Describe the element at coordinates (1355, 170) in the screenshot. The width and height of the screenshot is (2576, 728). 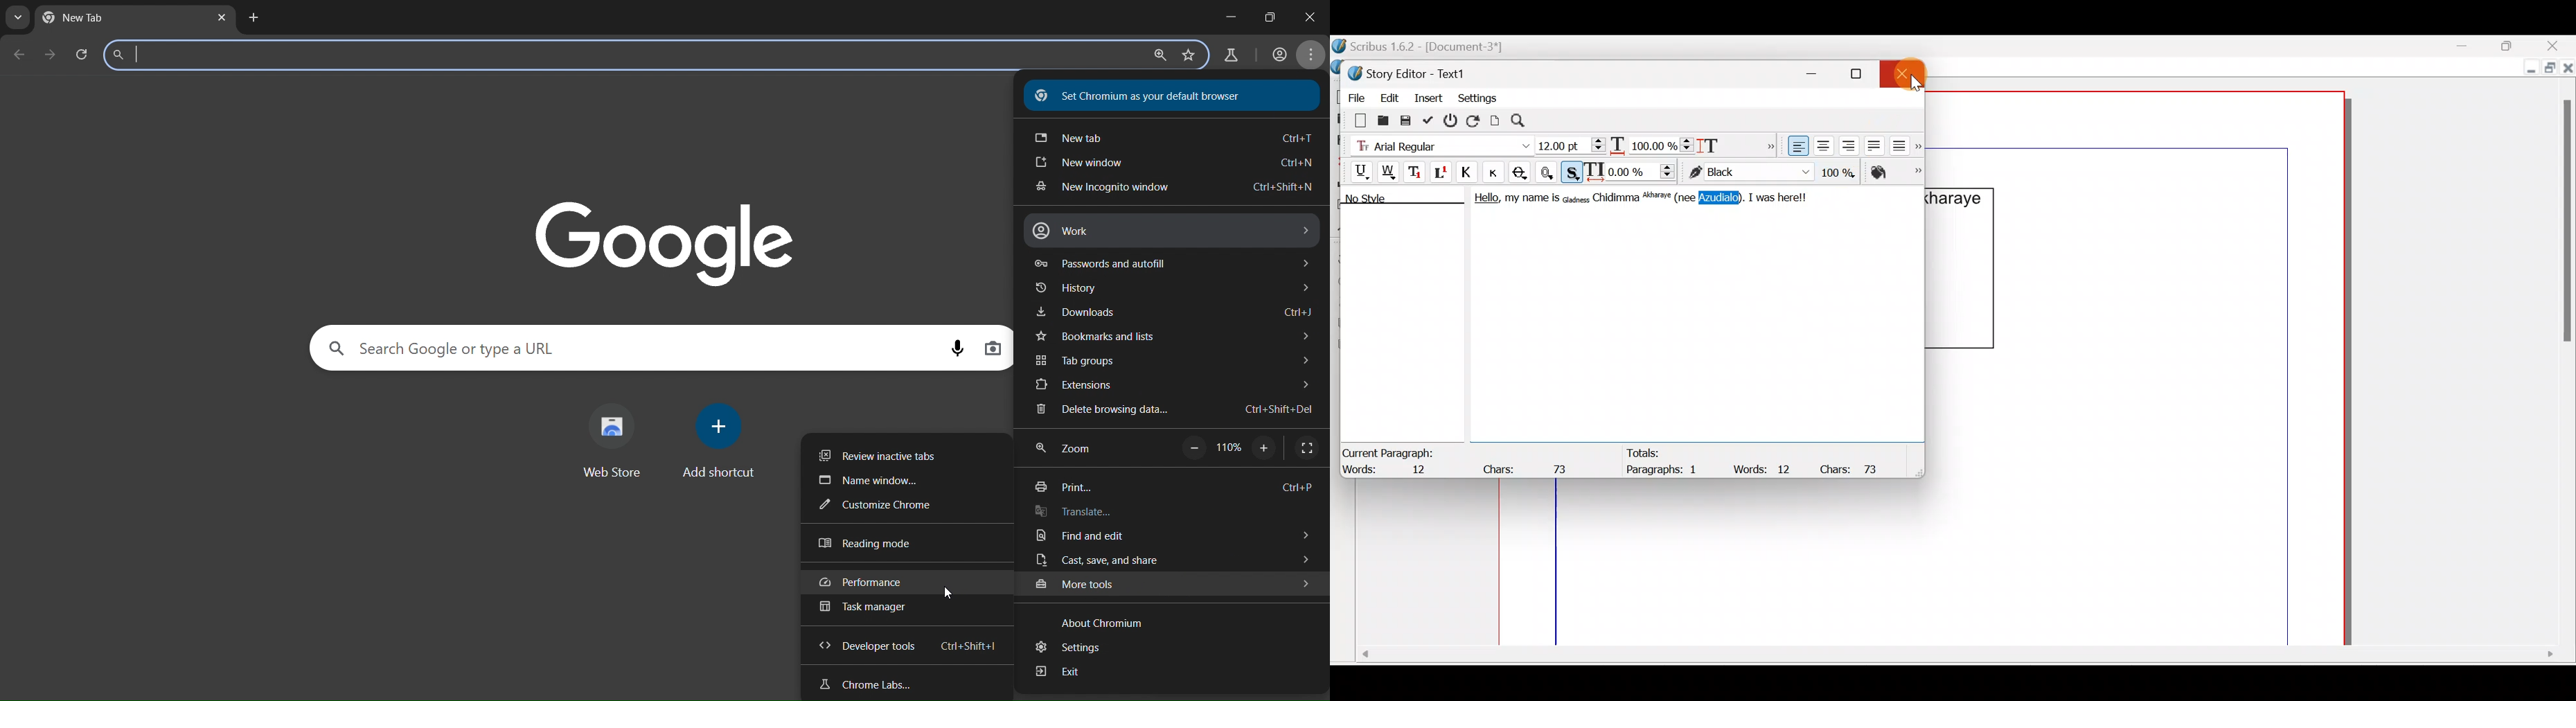
I see `Underline` at that location.